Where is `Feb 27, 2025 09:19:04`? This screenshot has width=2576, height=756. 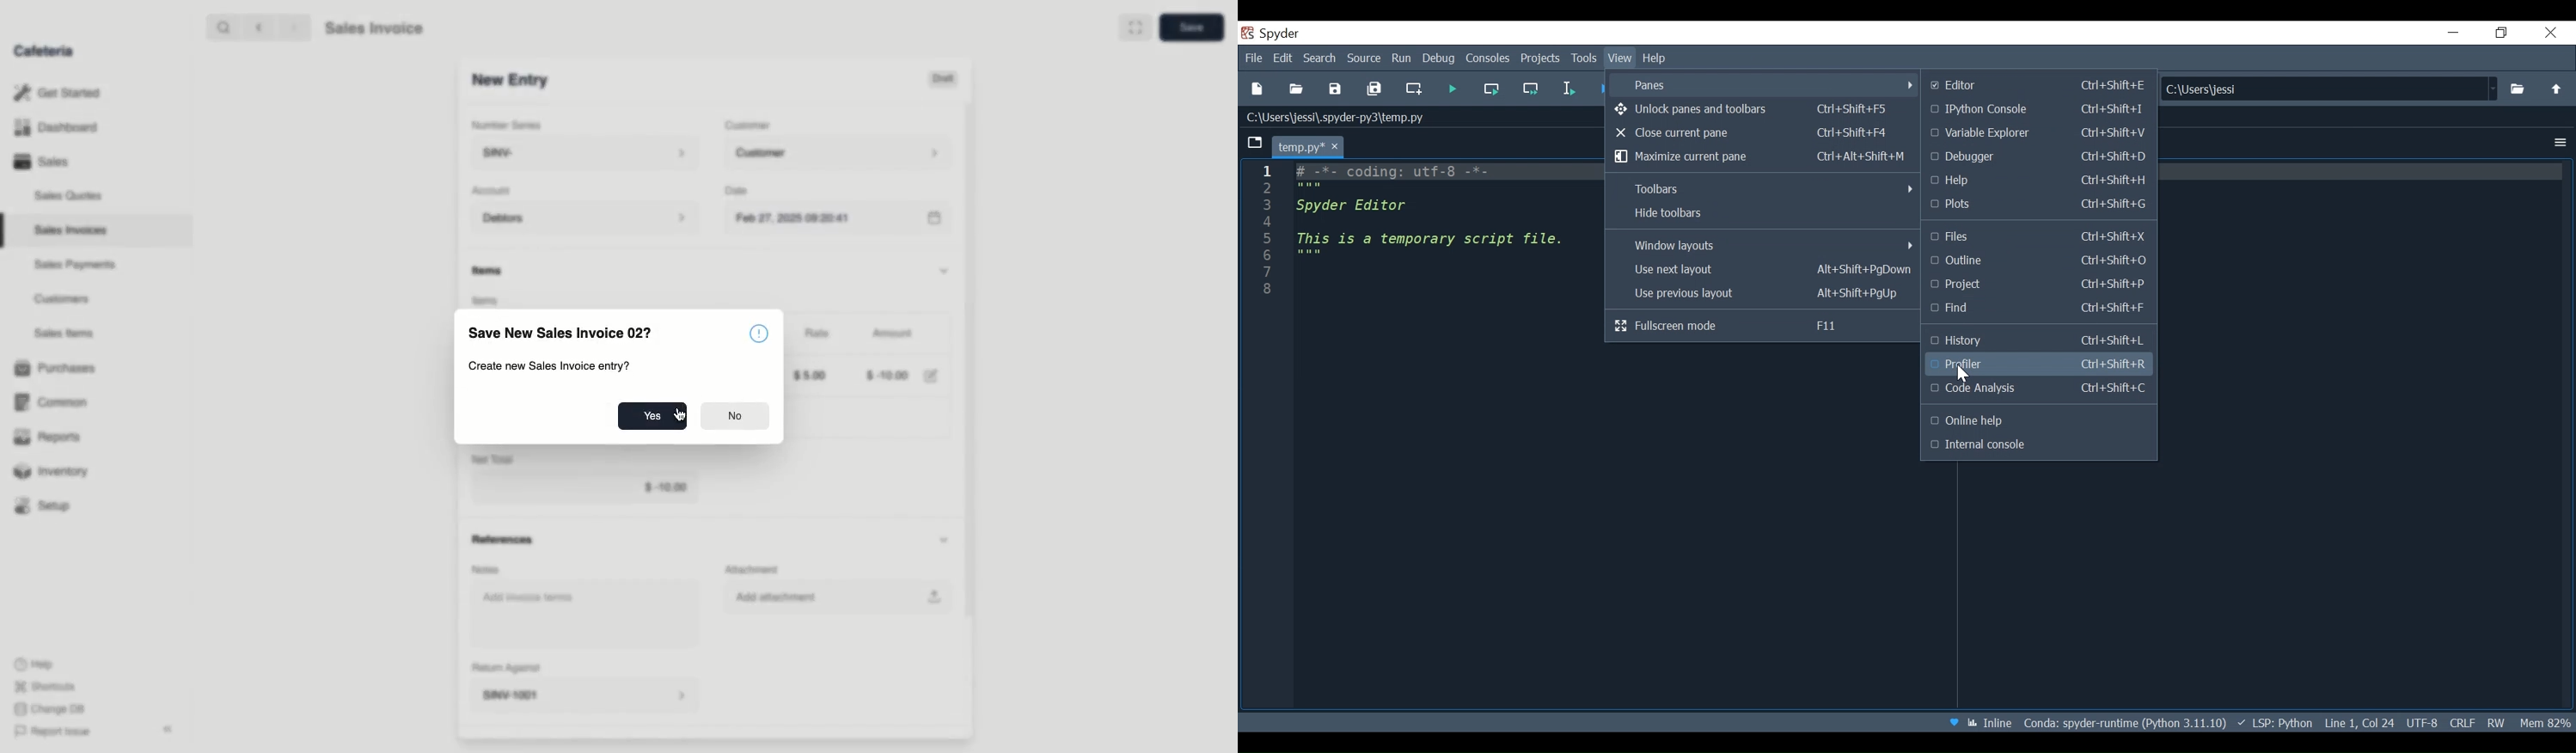
Feb 27, 2025 09:19:04 is located at coordinates (845, 219).